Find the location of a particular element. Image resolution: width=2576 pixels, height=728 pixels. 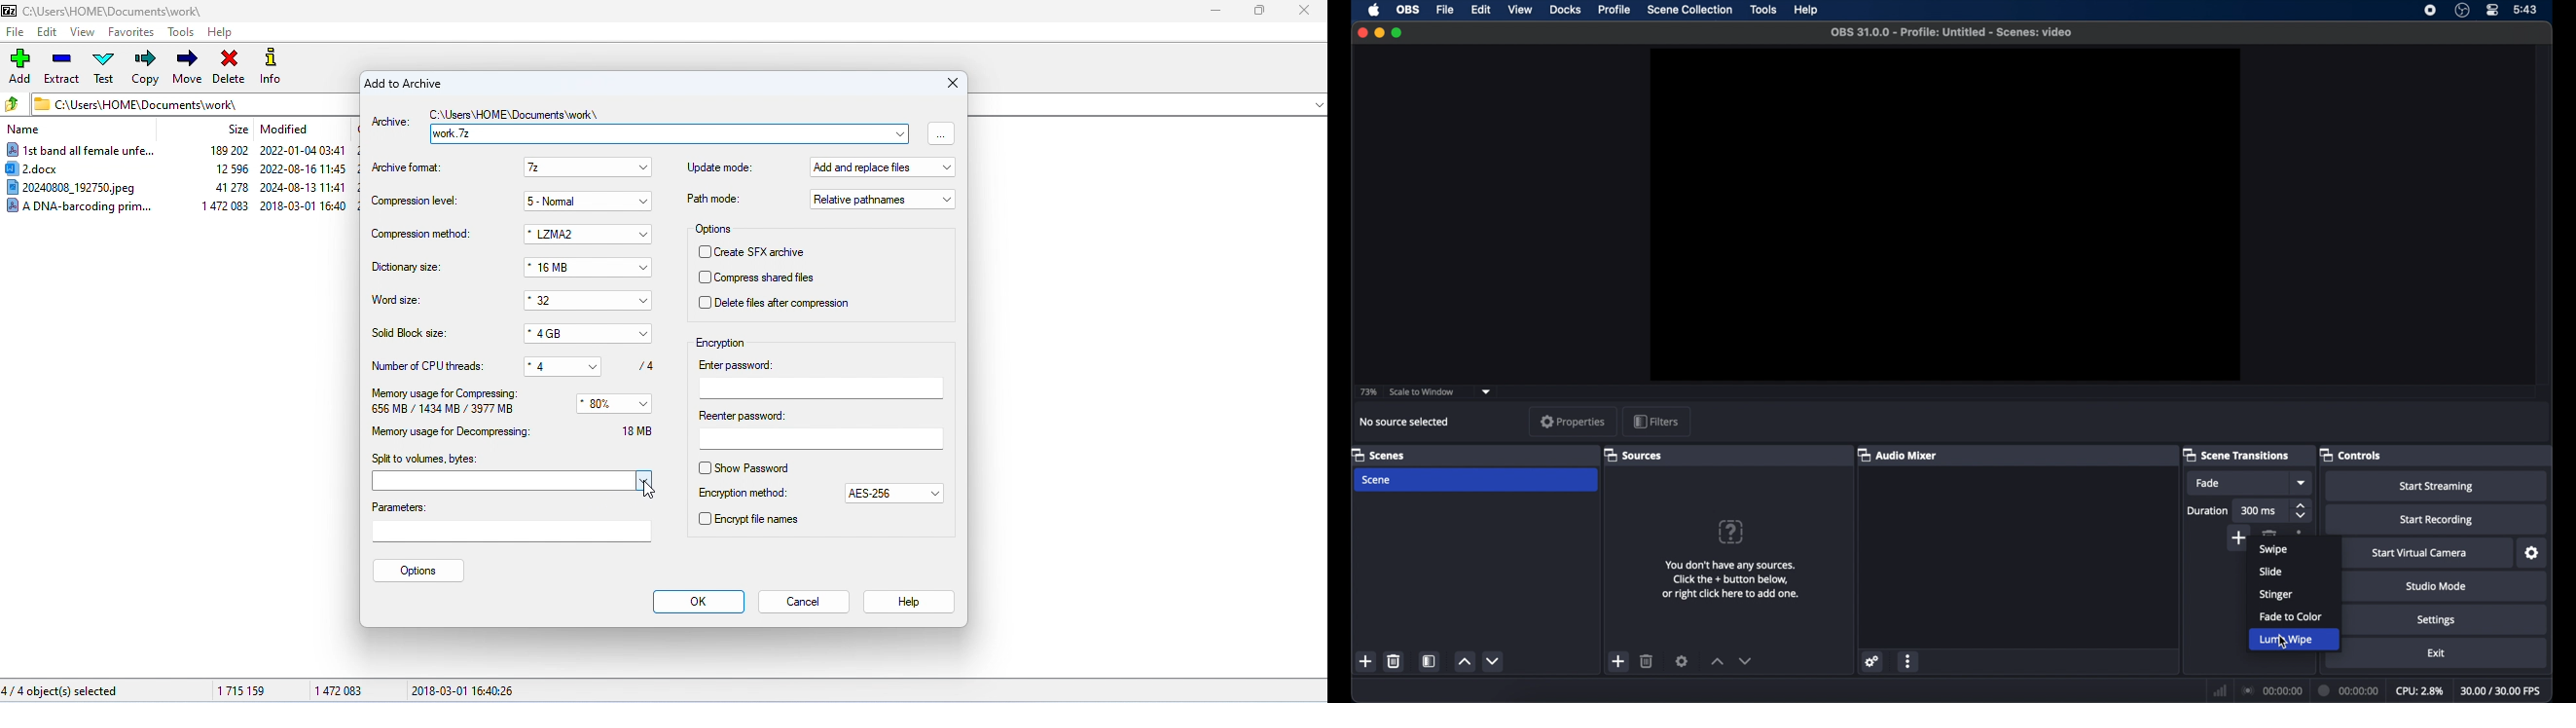

add is located at coordinates (1366, 661).